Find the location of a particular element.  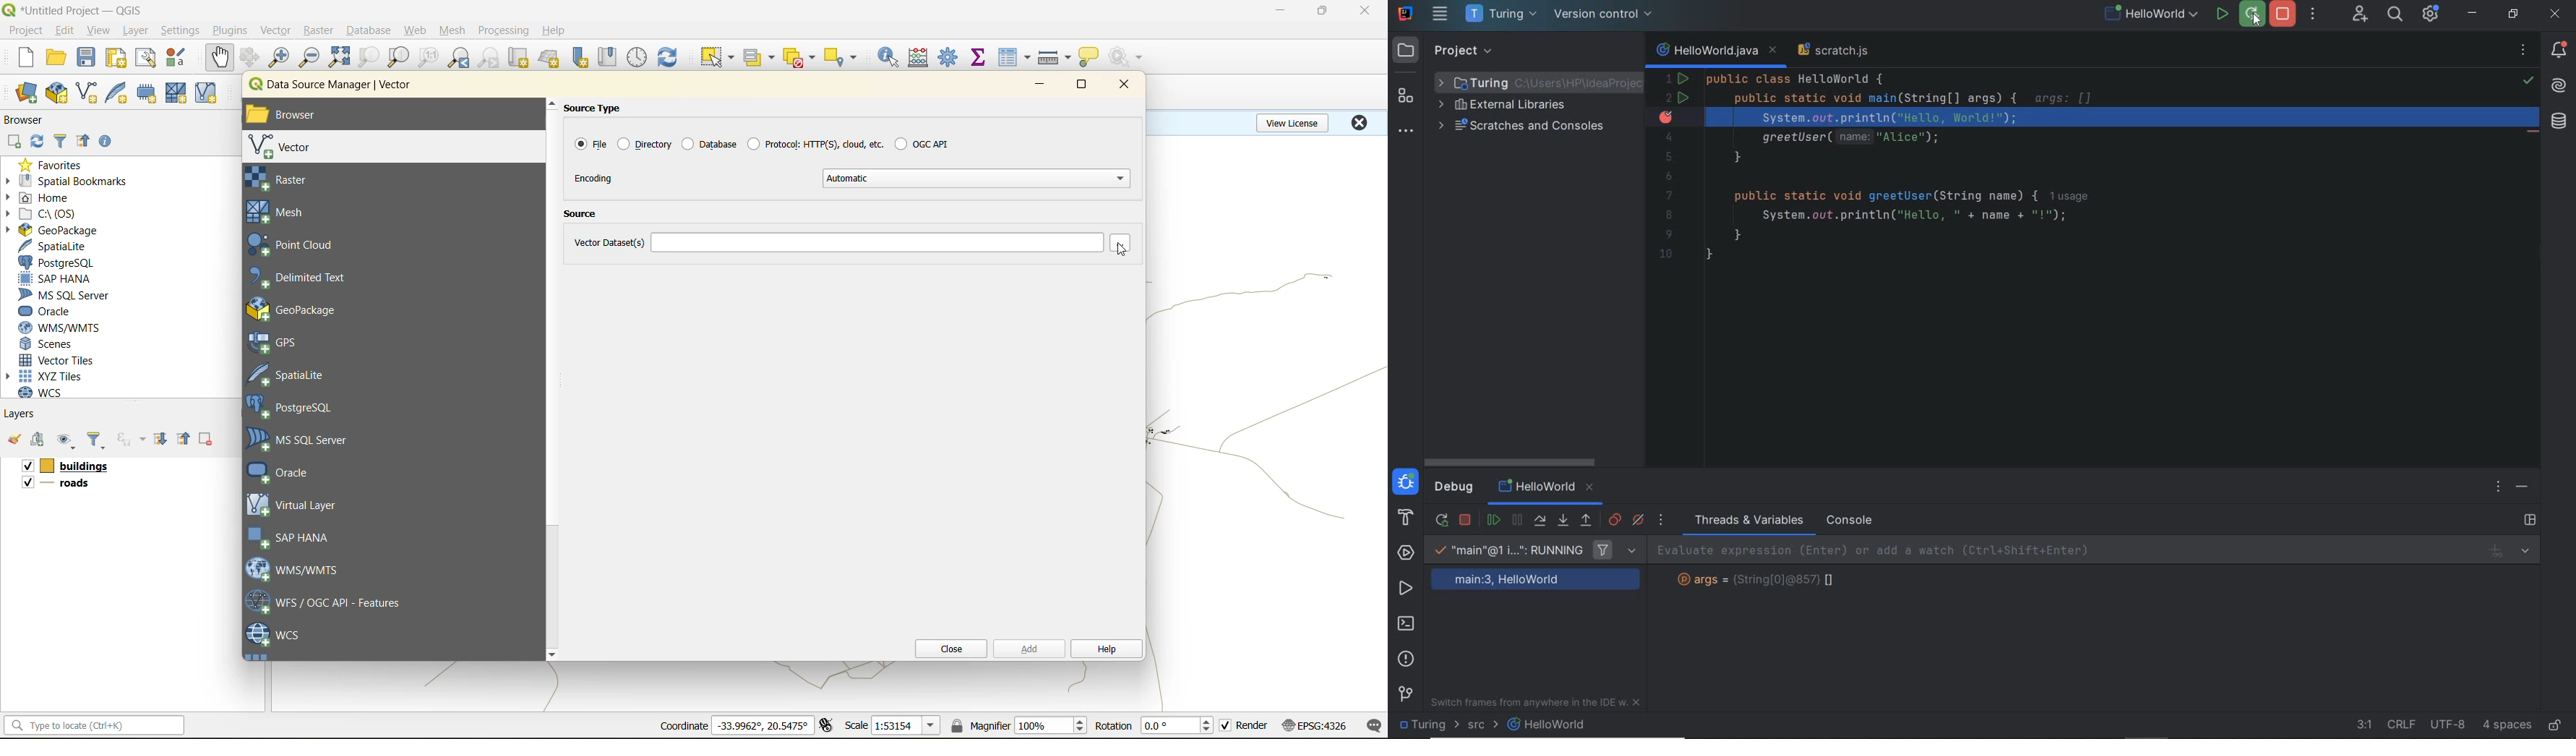

ms sql server is located at coordinates (306, 440).